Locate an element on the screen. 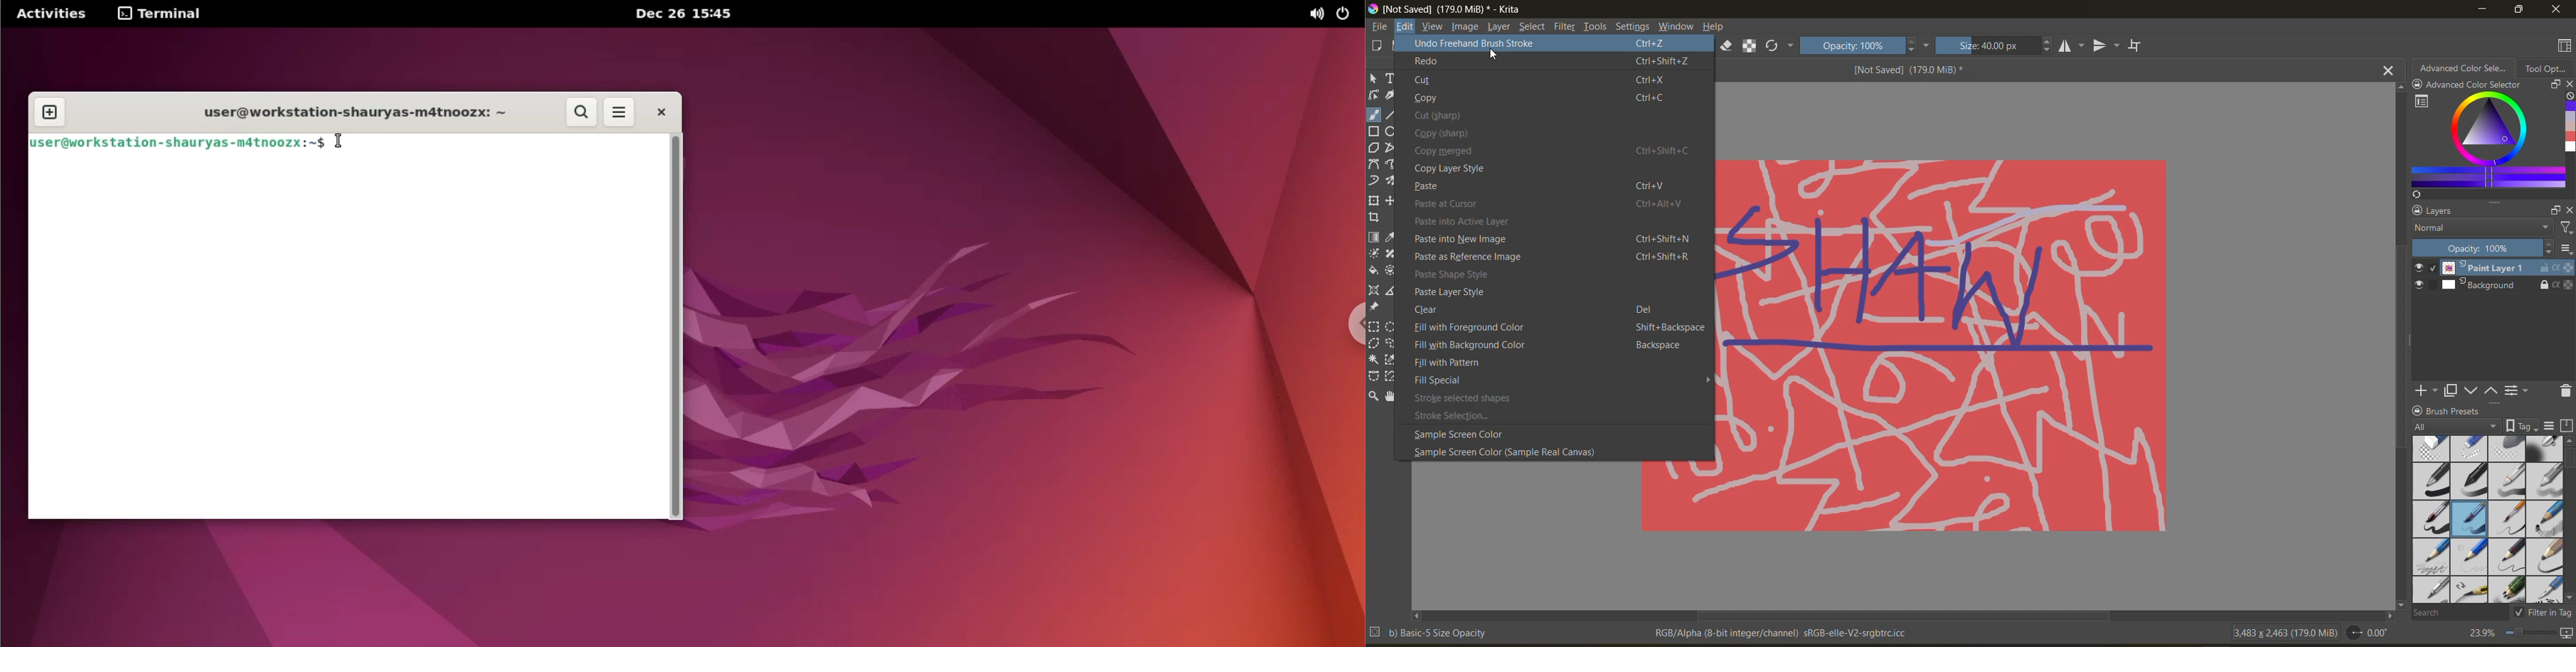  zoom tool is located at coordinates (1376, 395).